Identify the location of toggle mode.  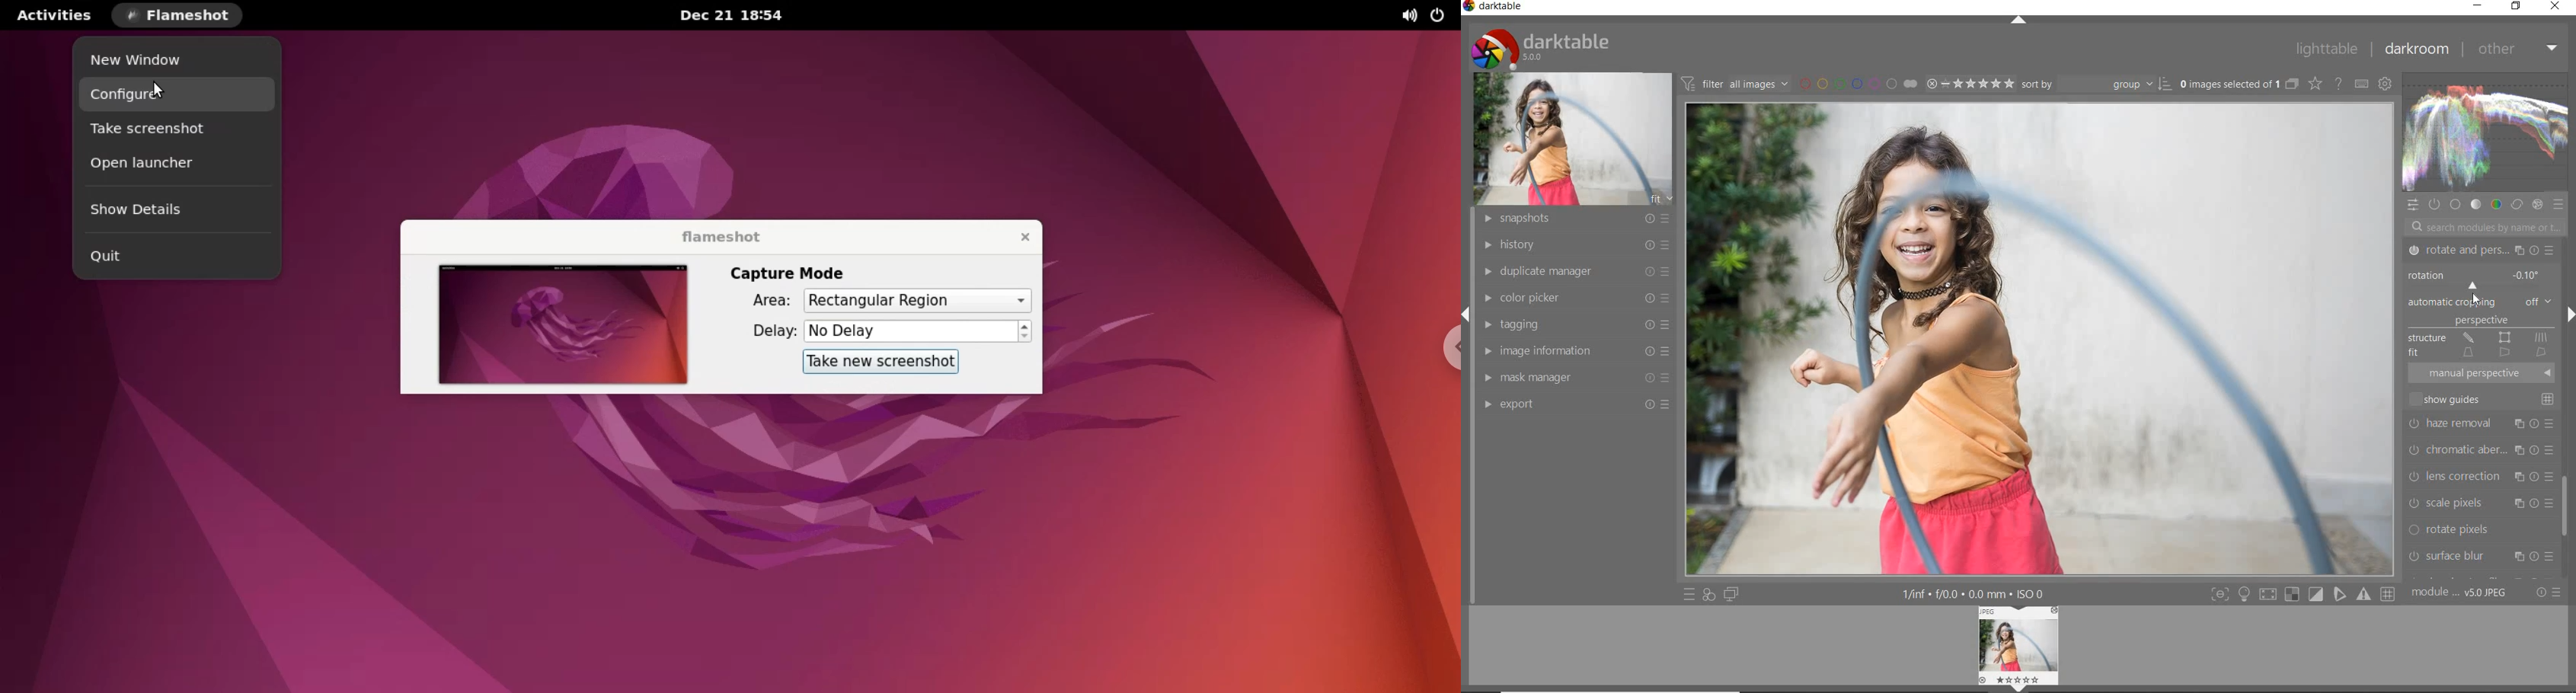
(2302, 594).